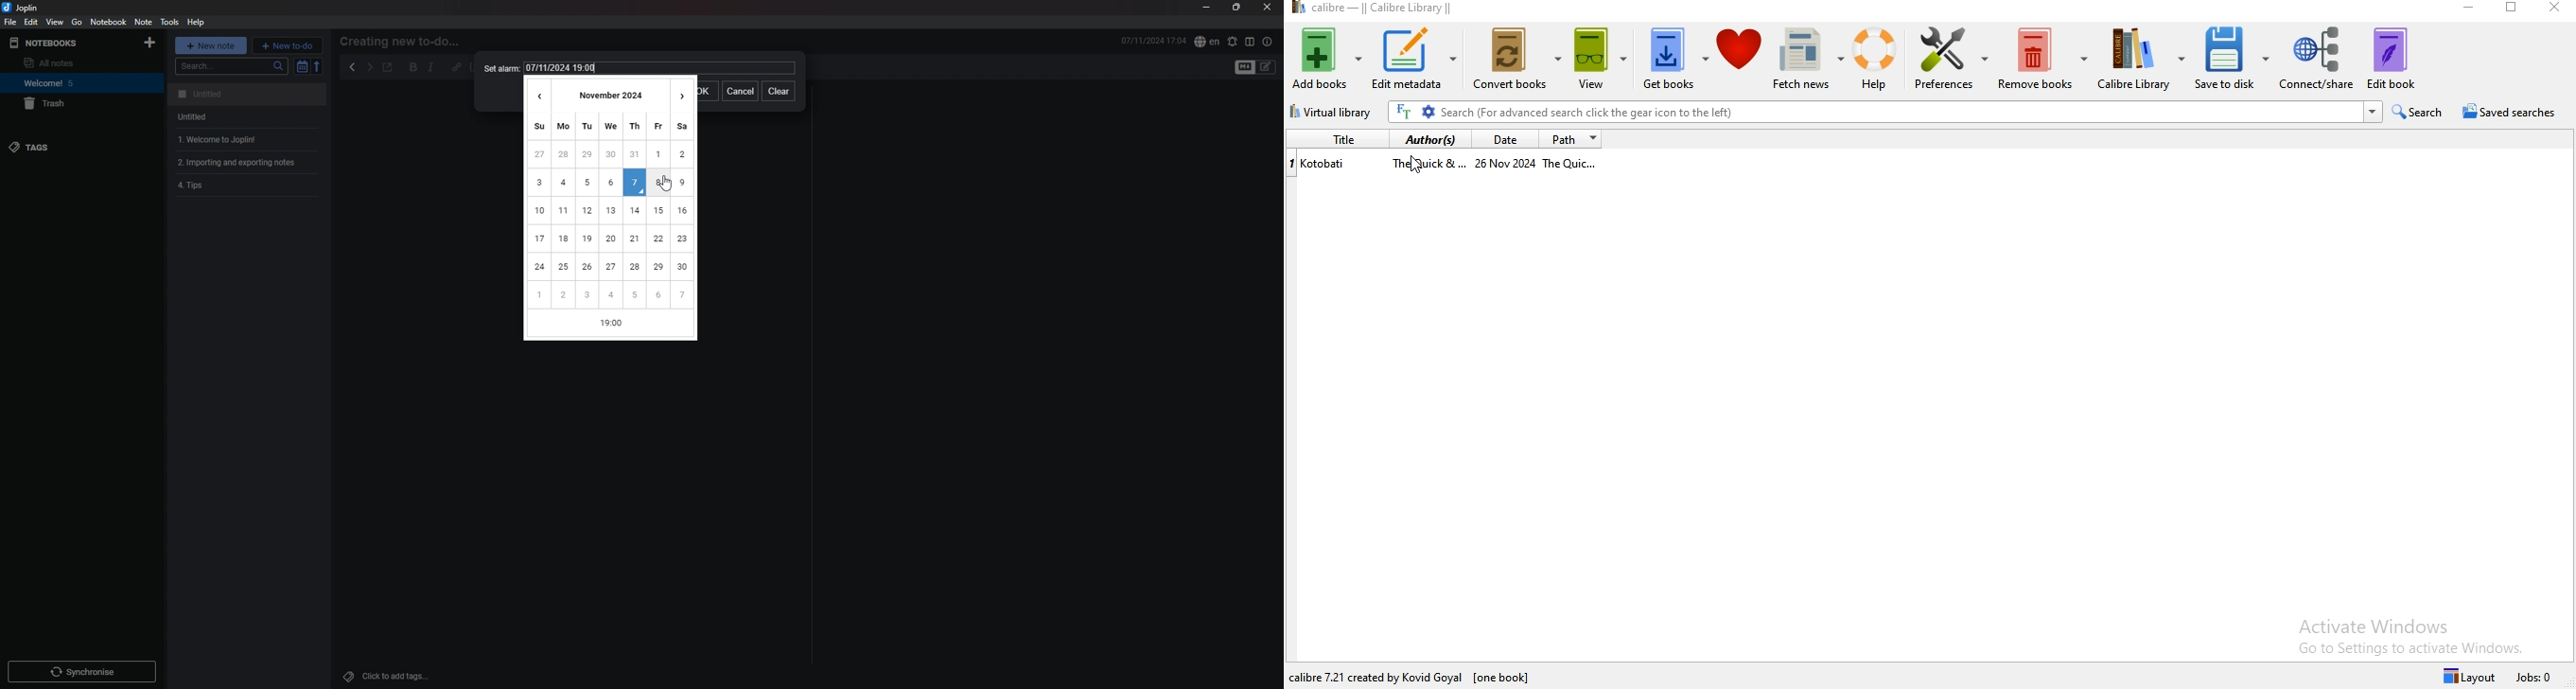 This screenshot has width=2576, height=700. Describe the element at coordinates (1340, 140) in the screenshot. I see `title` at that location.